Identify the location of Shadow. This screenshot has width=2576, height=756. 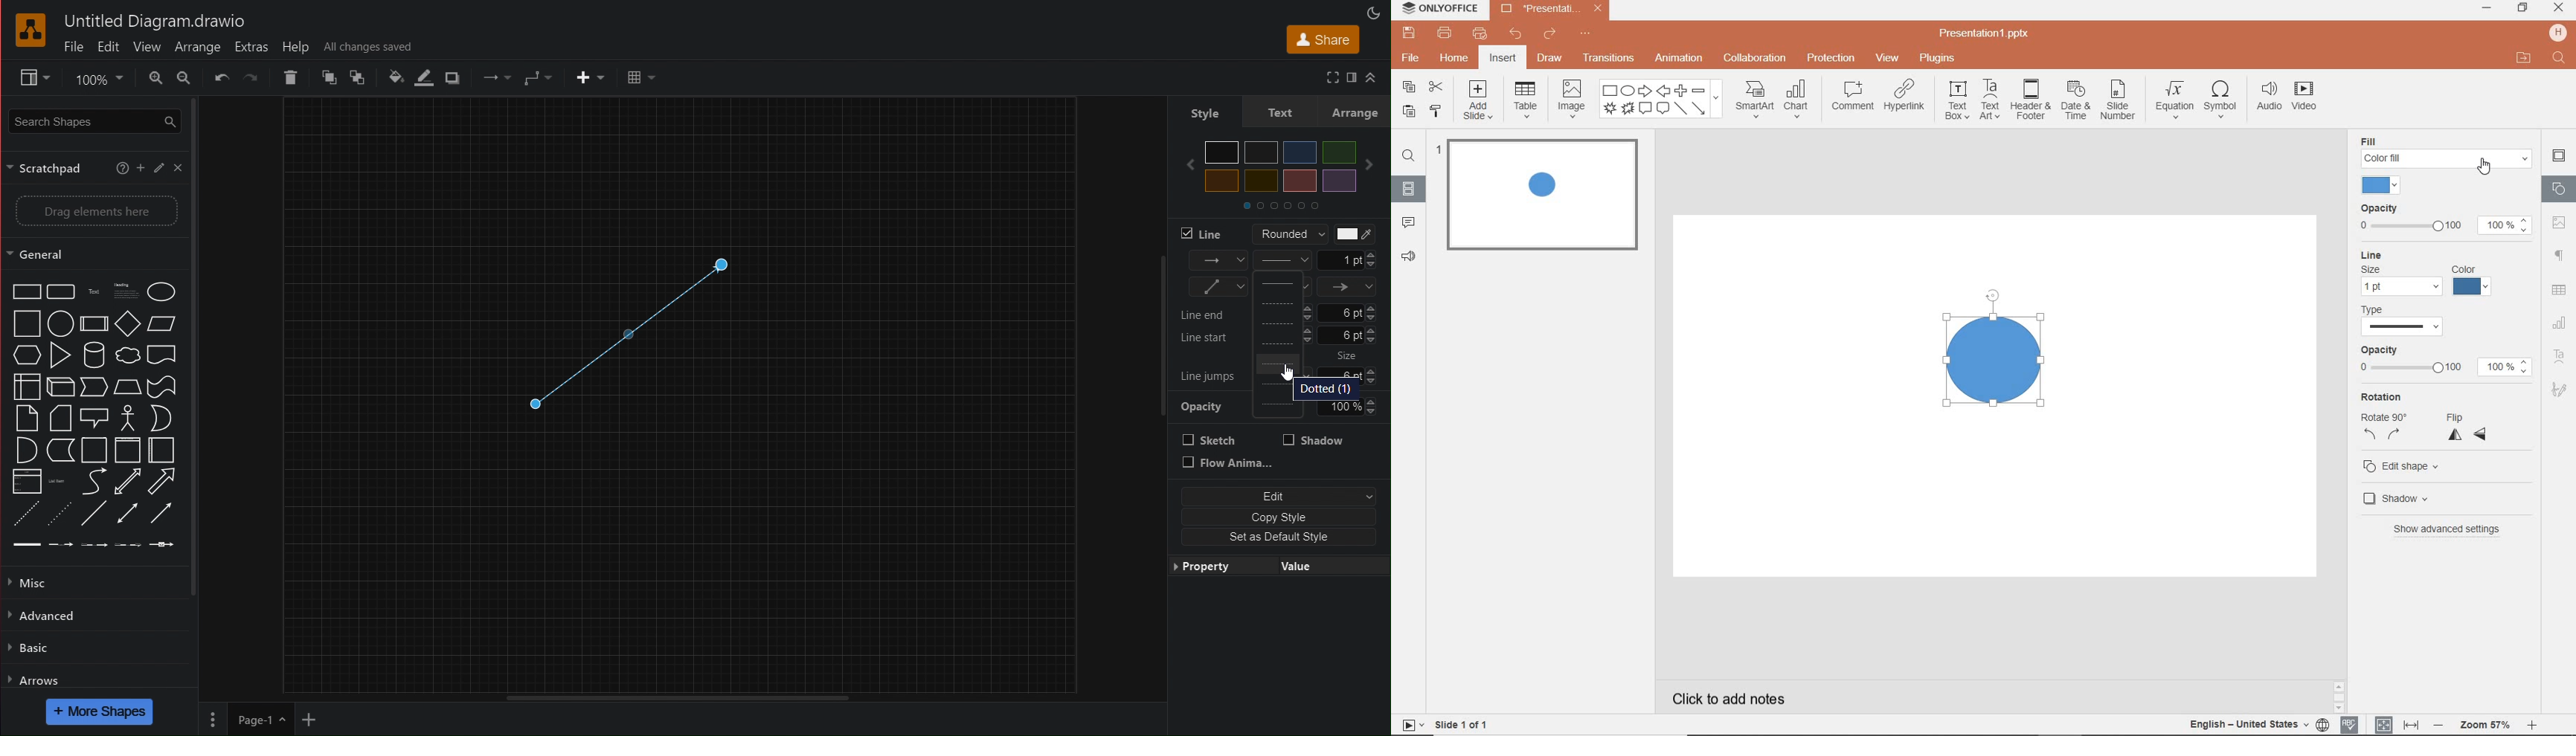
(455, 79).